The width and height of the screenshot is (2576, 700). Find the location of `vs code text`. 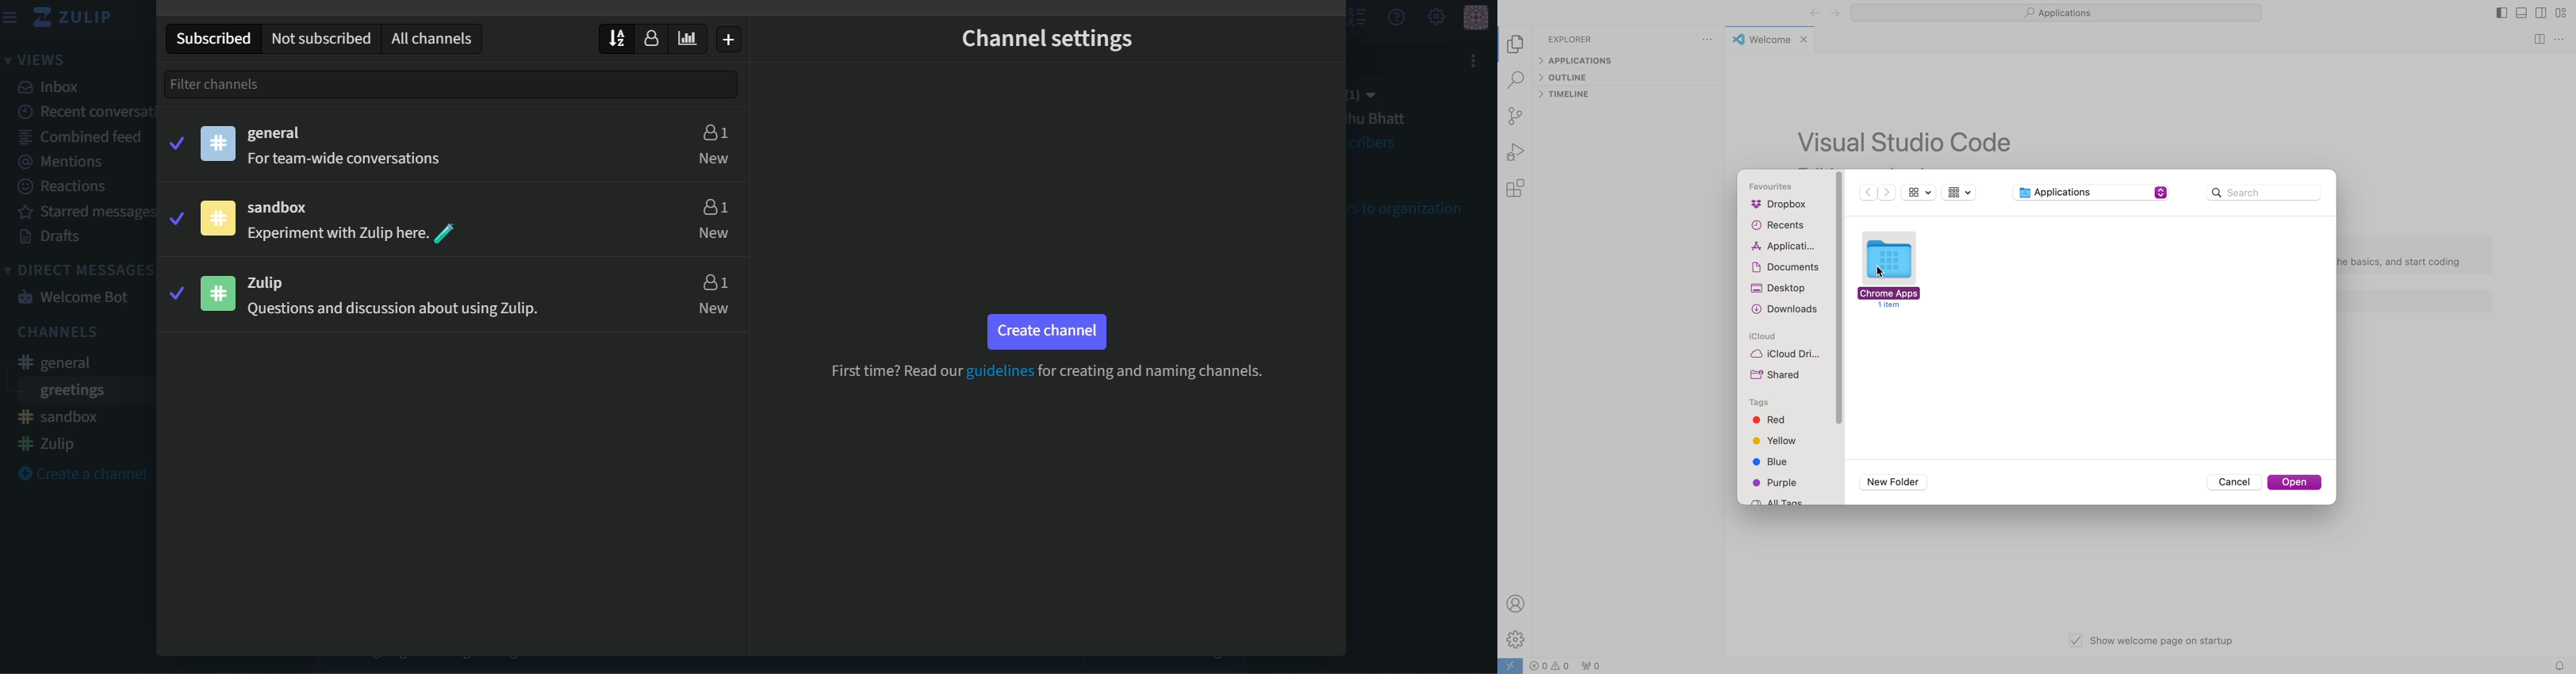

vs code text is located at coordinates (1907, 142).